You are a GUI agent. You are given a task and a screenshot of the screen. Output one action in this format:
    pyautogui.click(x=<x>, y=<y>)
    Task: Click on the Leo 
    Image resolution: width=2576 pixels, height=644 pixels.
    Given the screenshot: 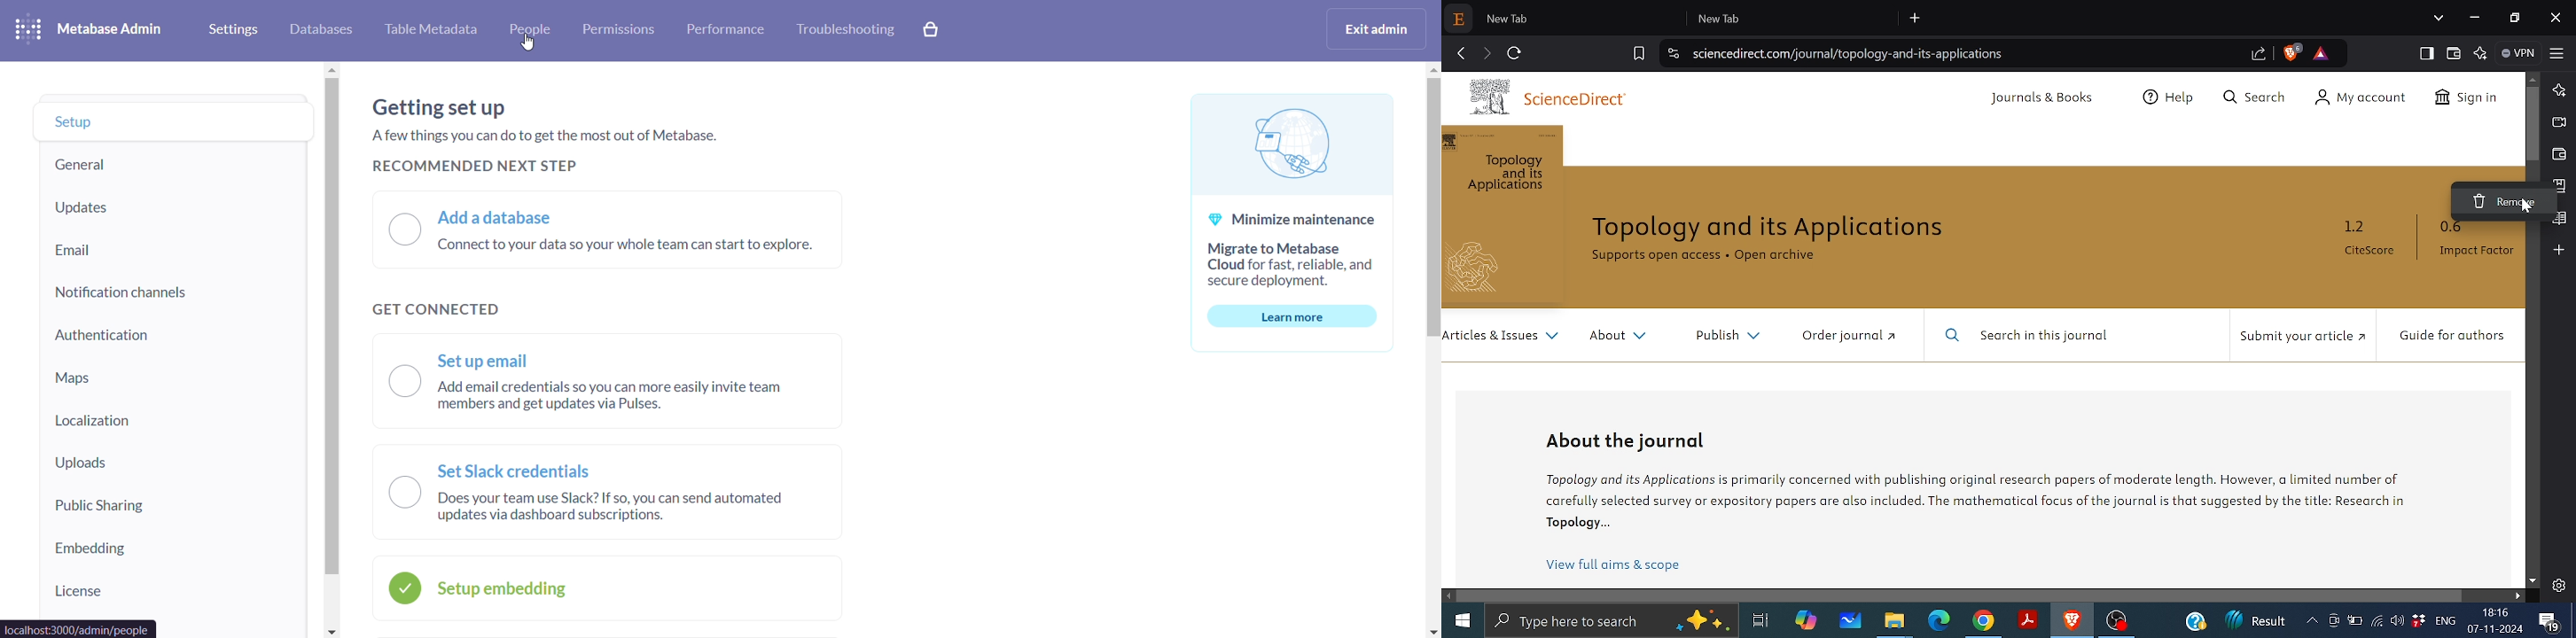 What is the action you would take?
    pyautogui.click(x=2560, y=89)
    